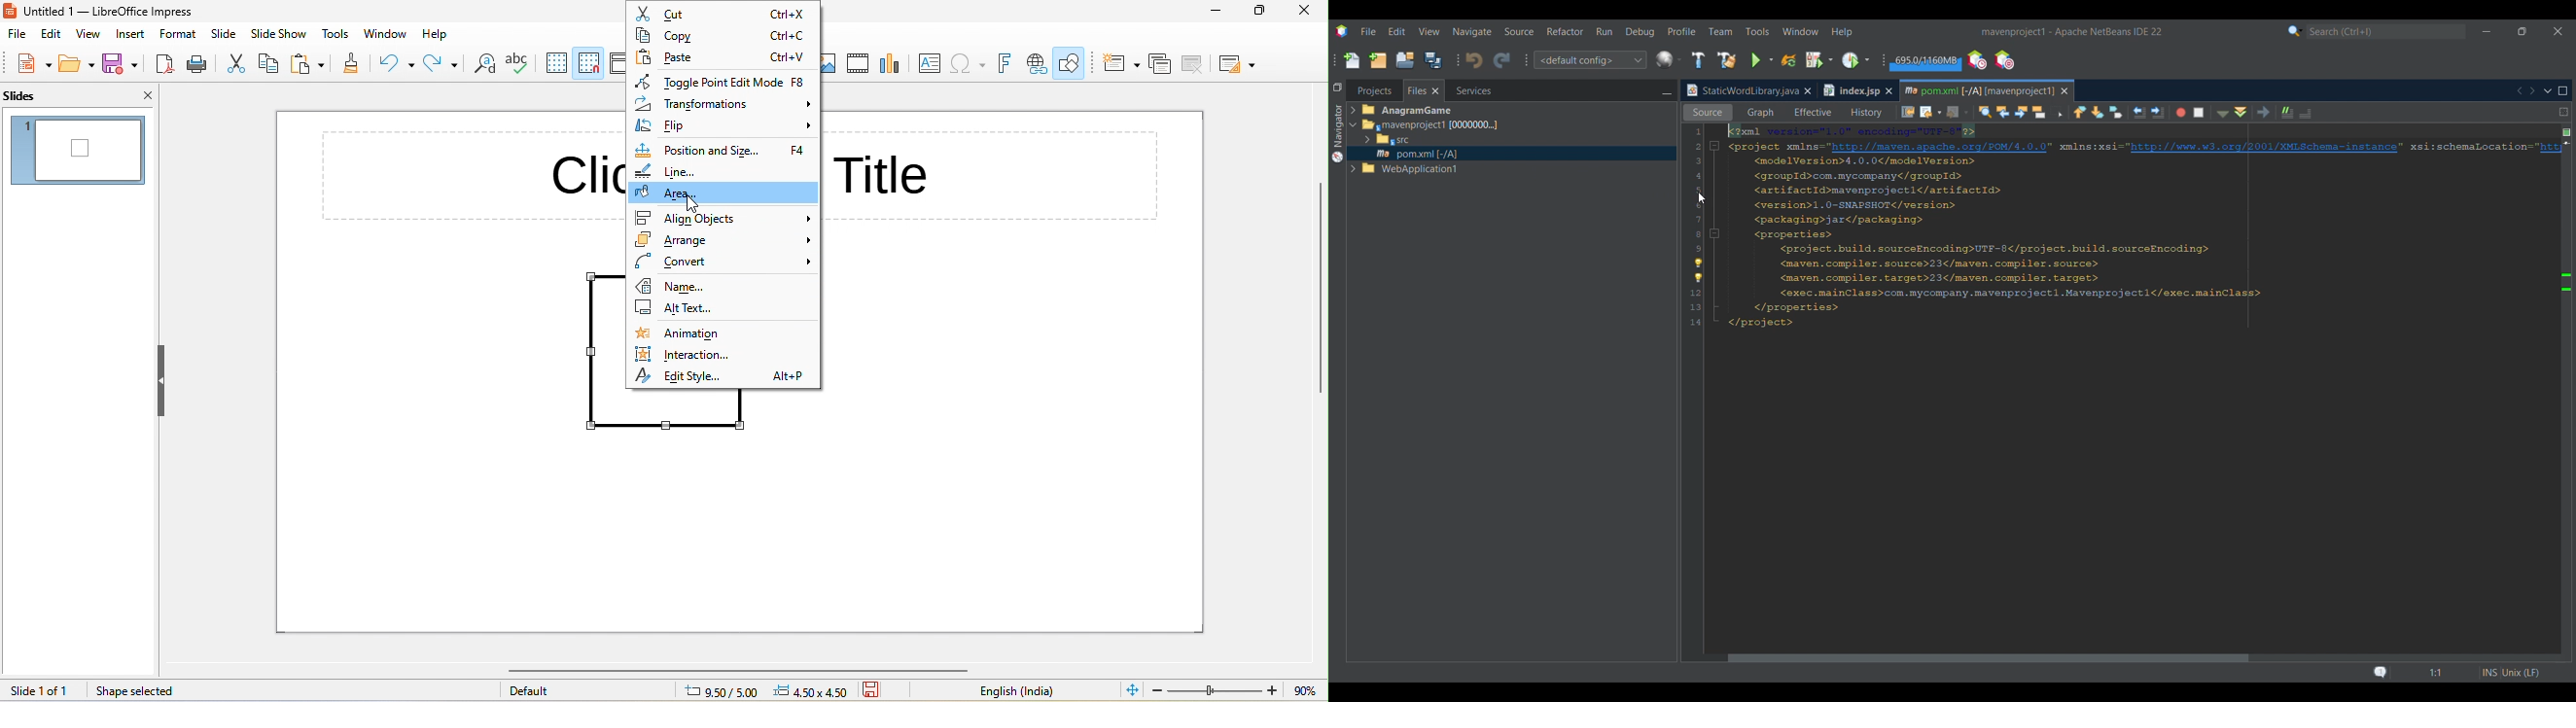  What do you see at coordinates (555, 62) in the screenshot?
I see `display grid` at bounding box center [555, 62].